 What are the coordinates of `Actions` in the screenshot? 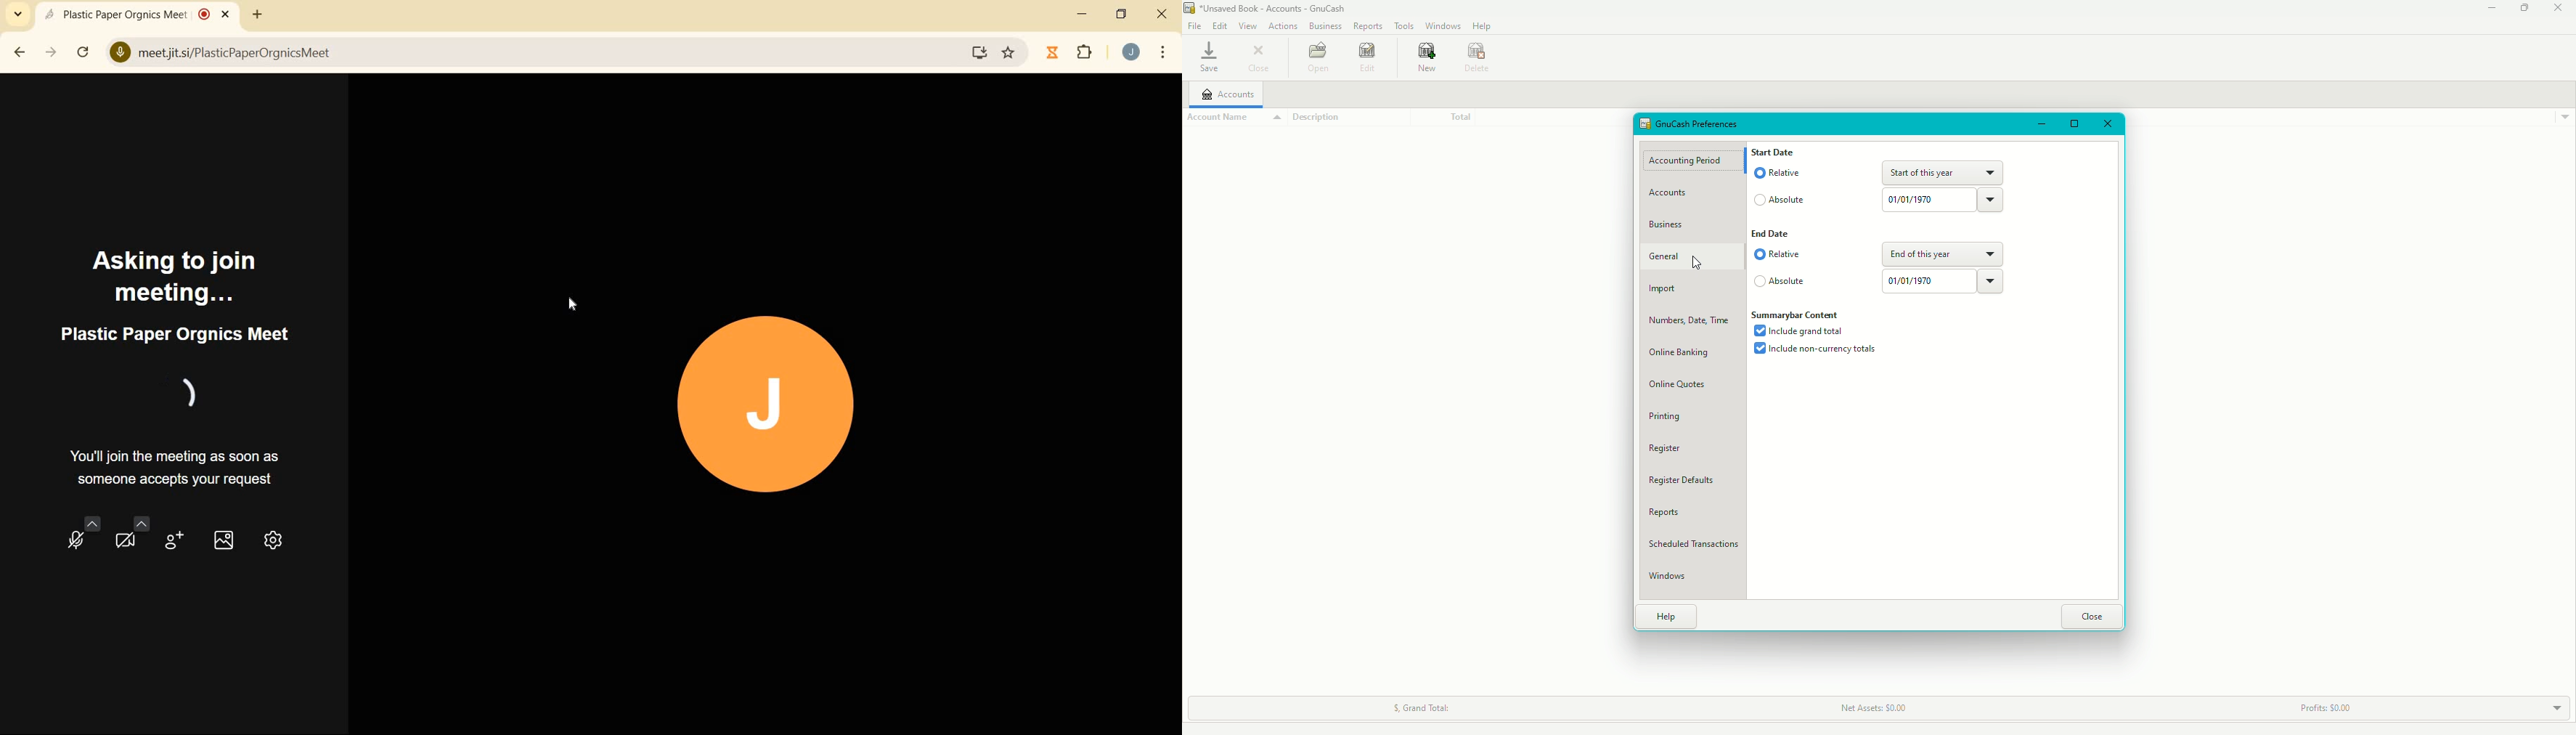 It's located at (1284, 27).